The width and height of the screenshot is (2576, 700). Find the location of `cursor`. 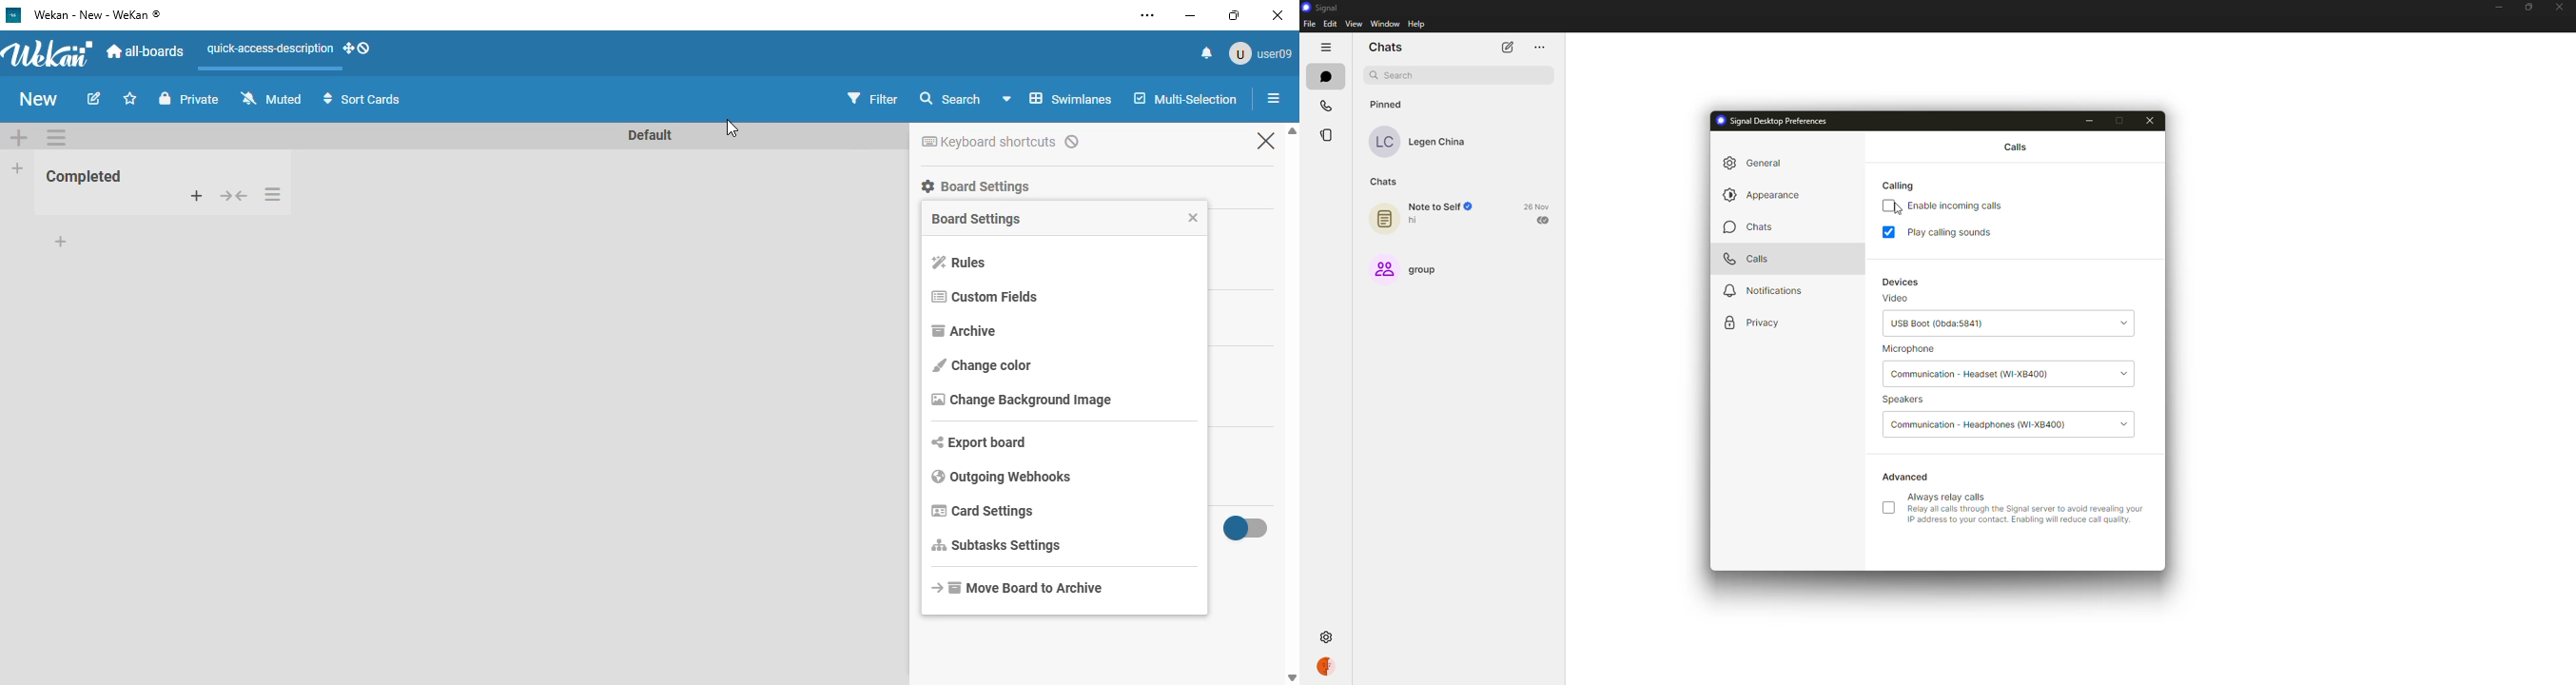

cursor is located at coordinates (1895, 212).